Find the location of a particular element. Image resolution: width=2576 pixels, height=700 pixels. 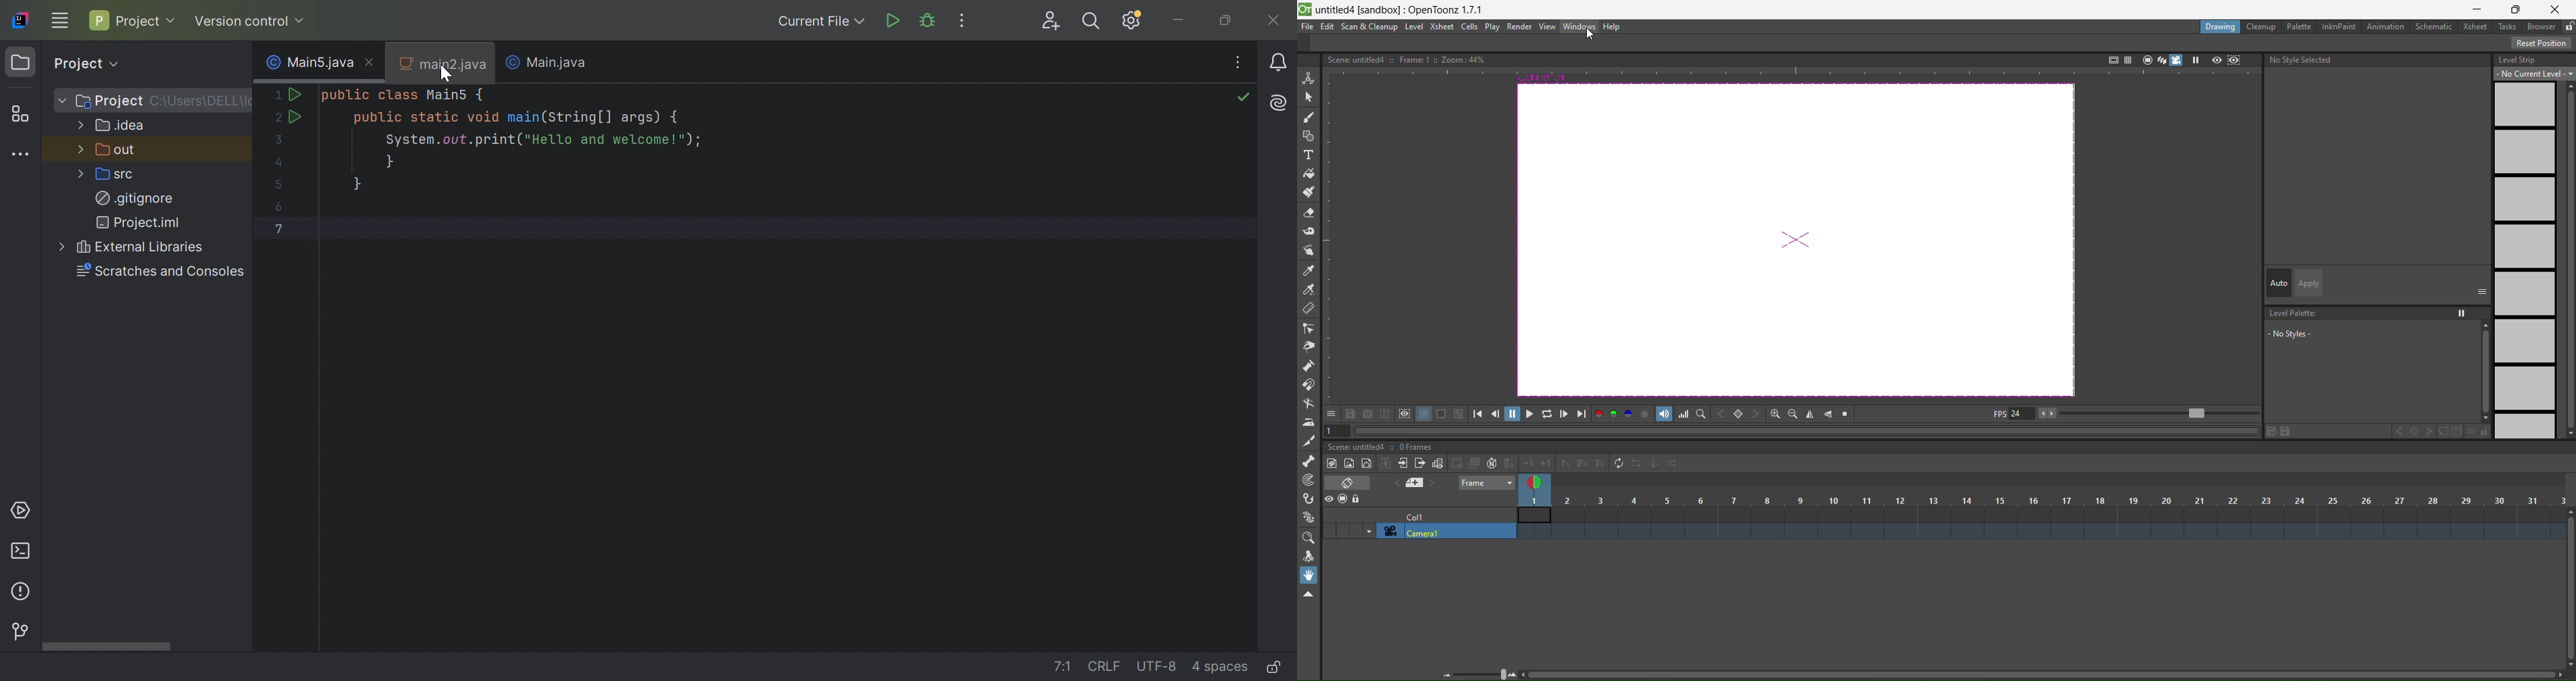

AI Assistant is located at coordinates (1279, 103).